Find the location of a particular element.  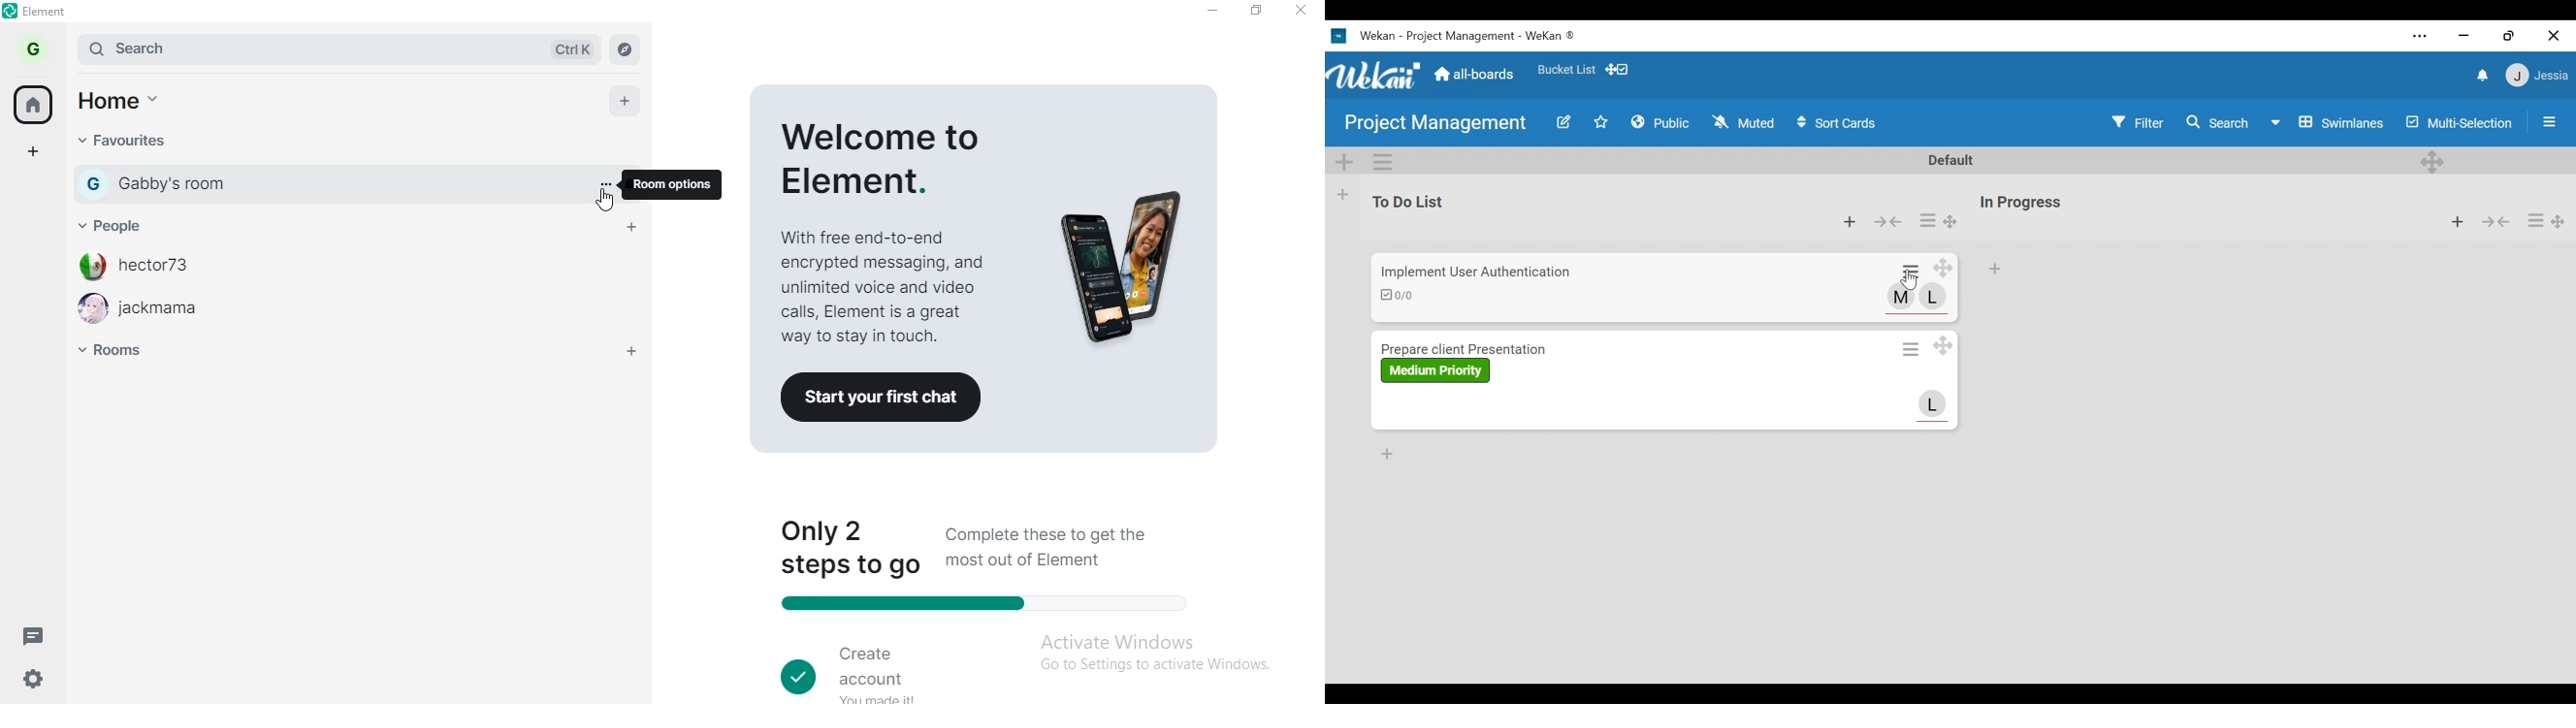

Card Title is located at coordinates (1477, 271).